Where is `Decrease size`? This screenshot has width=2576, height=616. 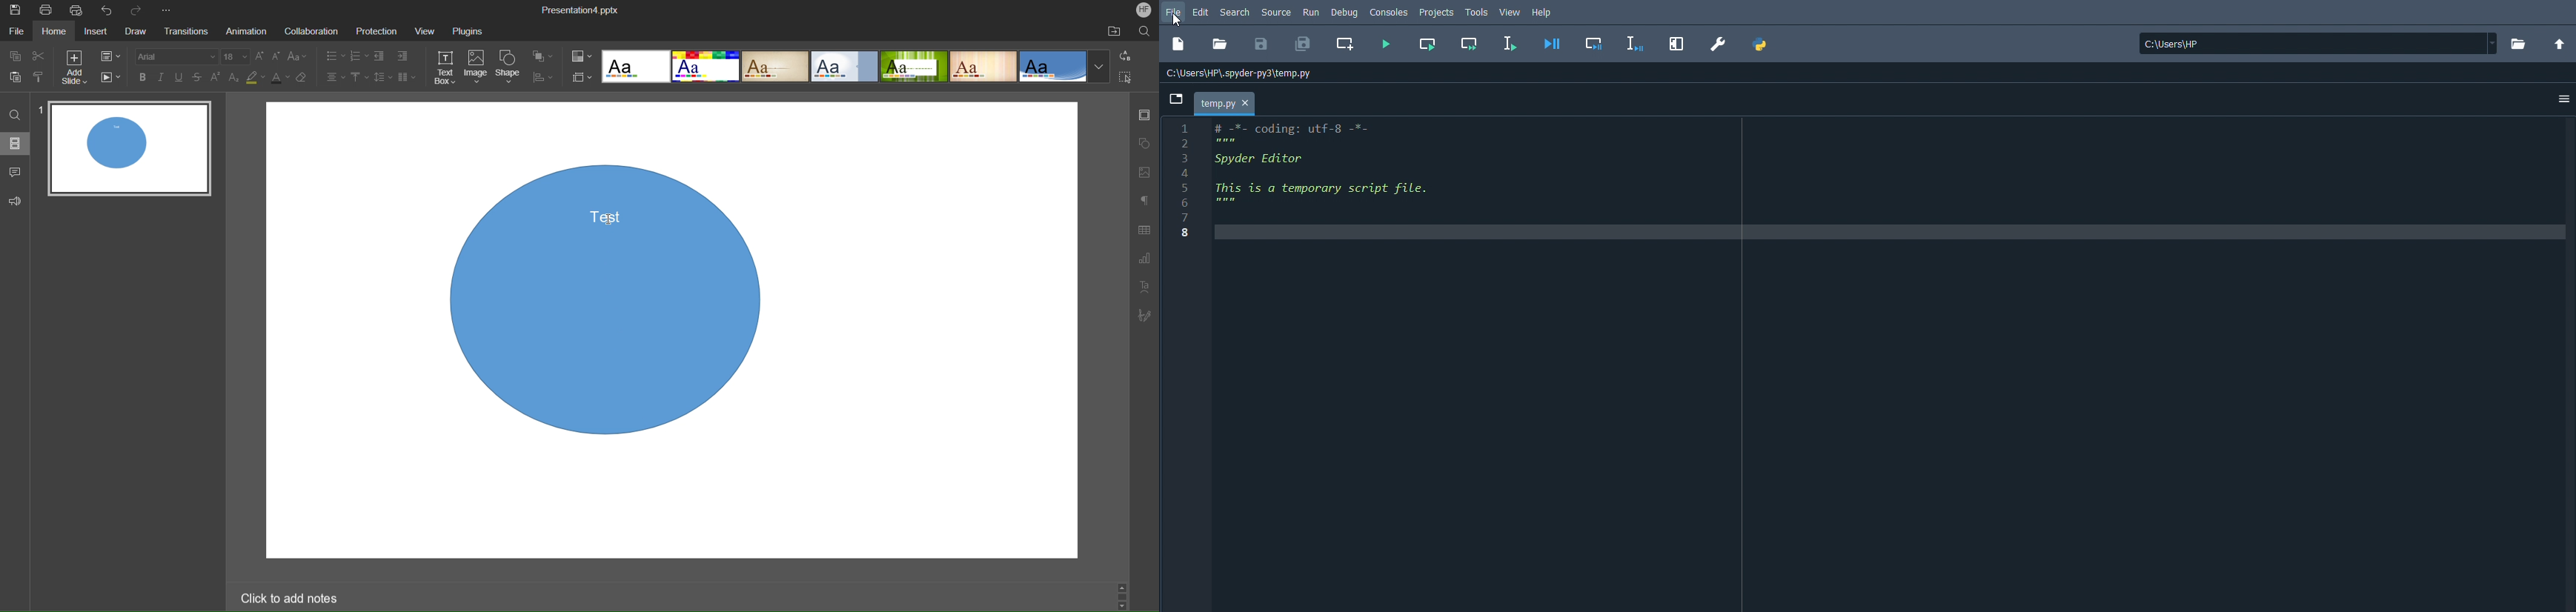 Decrease size is located at coordinates (277, 56).